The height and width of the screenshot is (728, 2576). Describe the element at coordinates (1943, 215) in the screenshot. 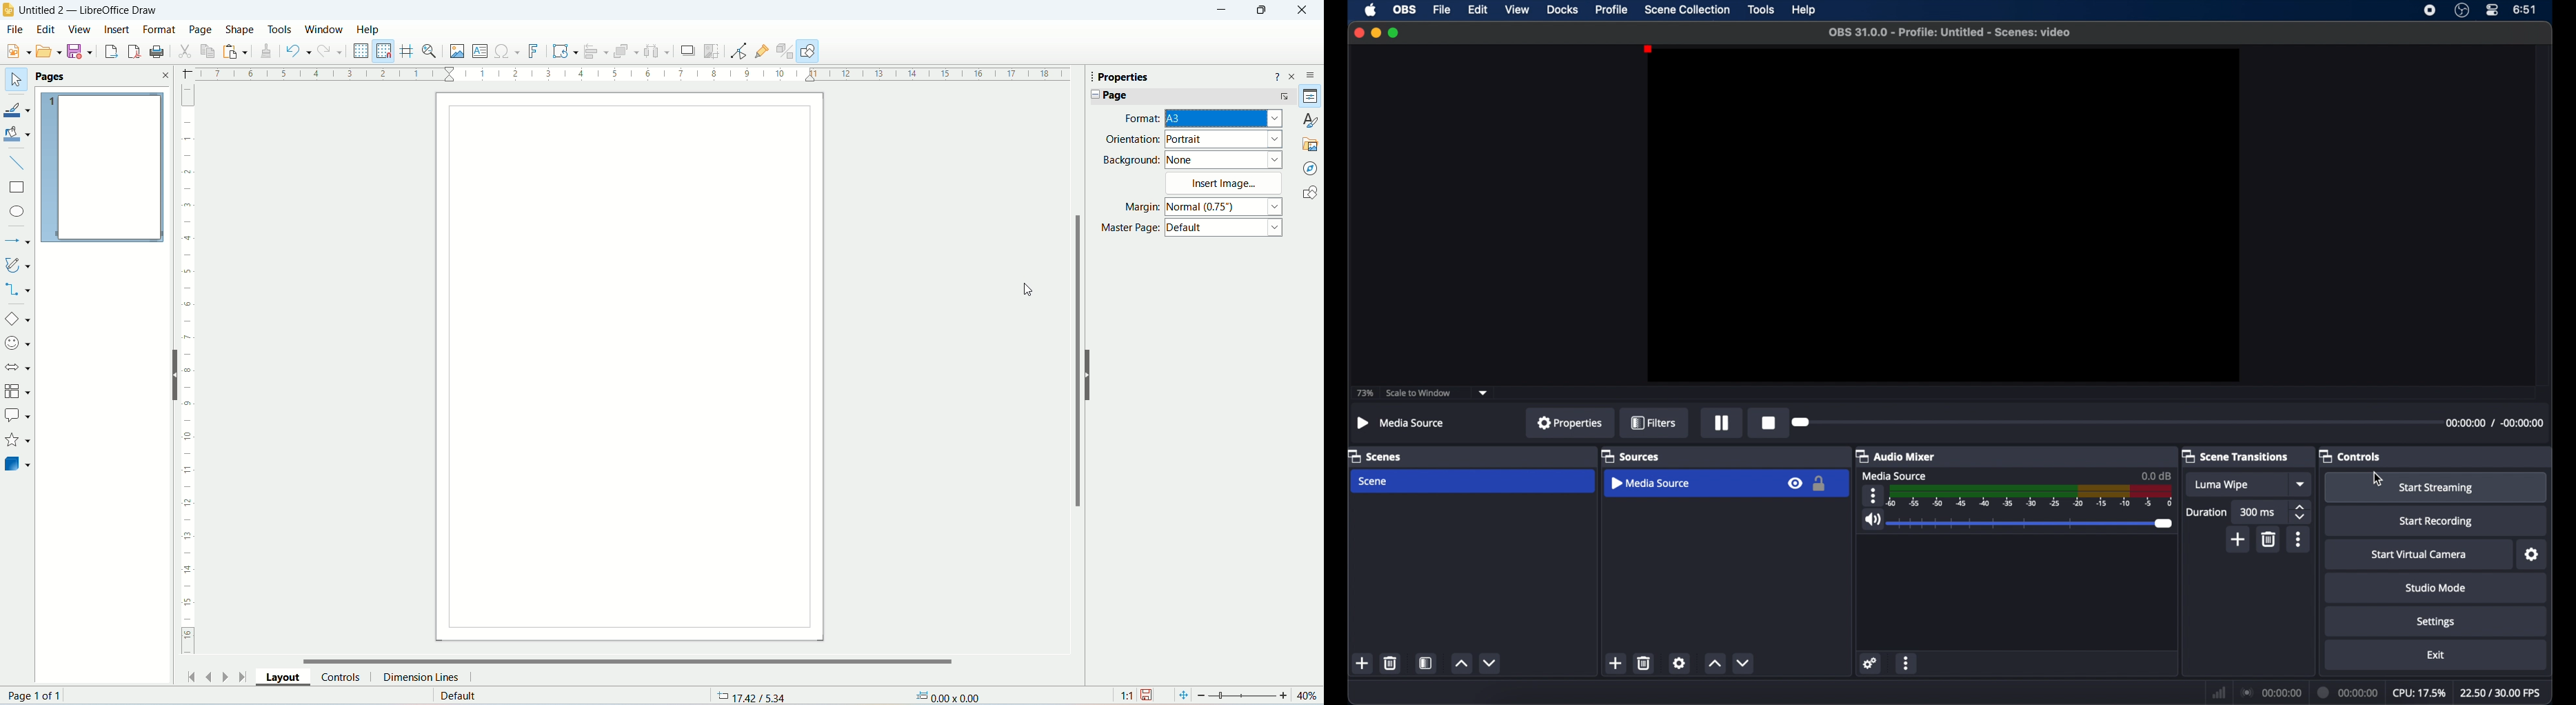

I see `preview` at that location.